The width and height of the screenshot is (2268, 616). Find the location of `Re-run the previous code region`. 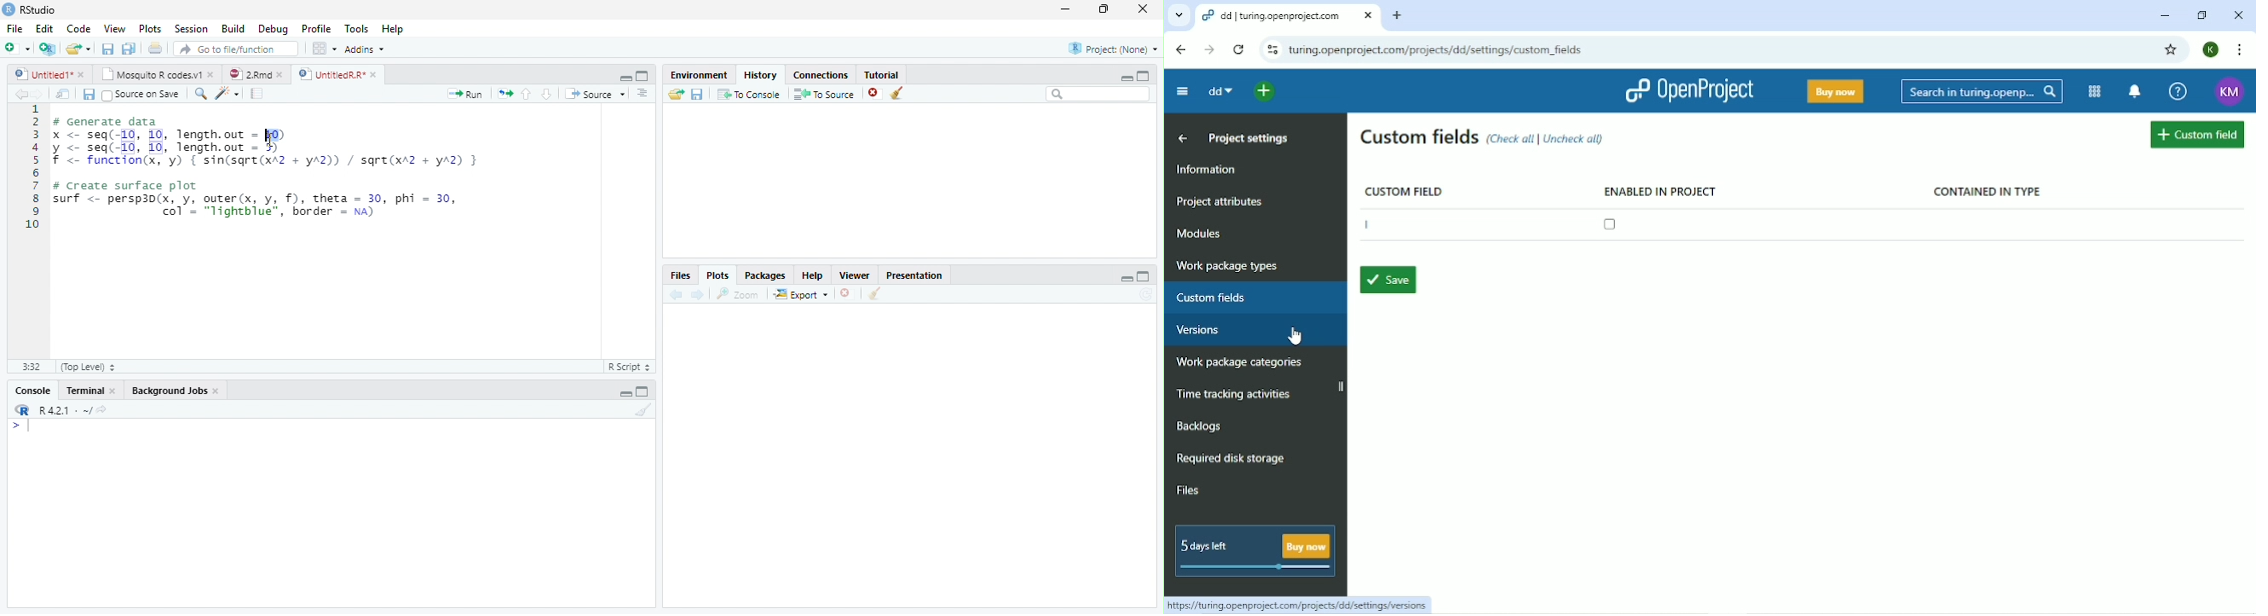

Re-run the previous code region is located at coordinates (505, 93).